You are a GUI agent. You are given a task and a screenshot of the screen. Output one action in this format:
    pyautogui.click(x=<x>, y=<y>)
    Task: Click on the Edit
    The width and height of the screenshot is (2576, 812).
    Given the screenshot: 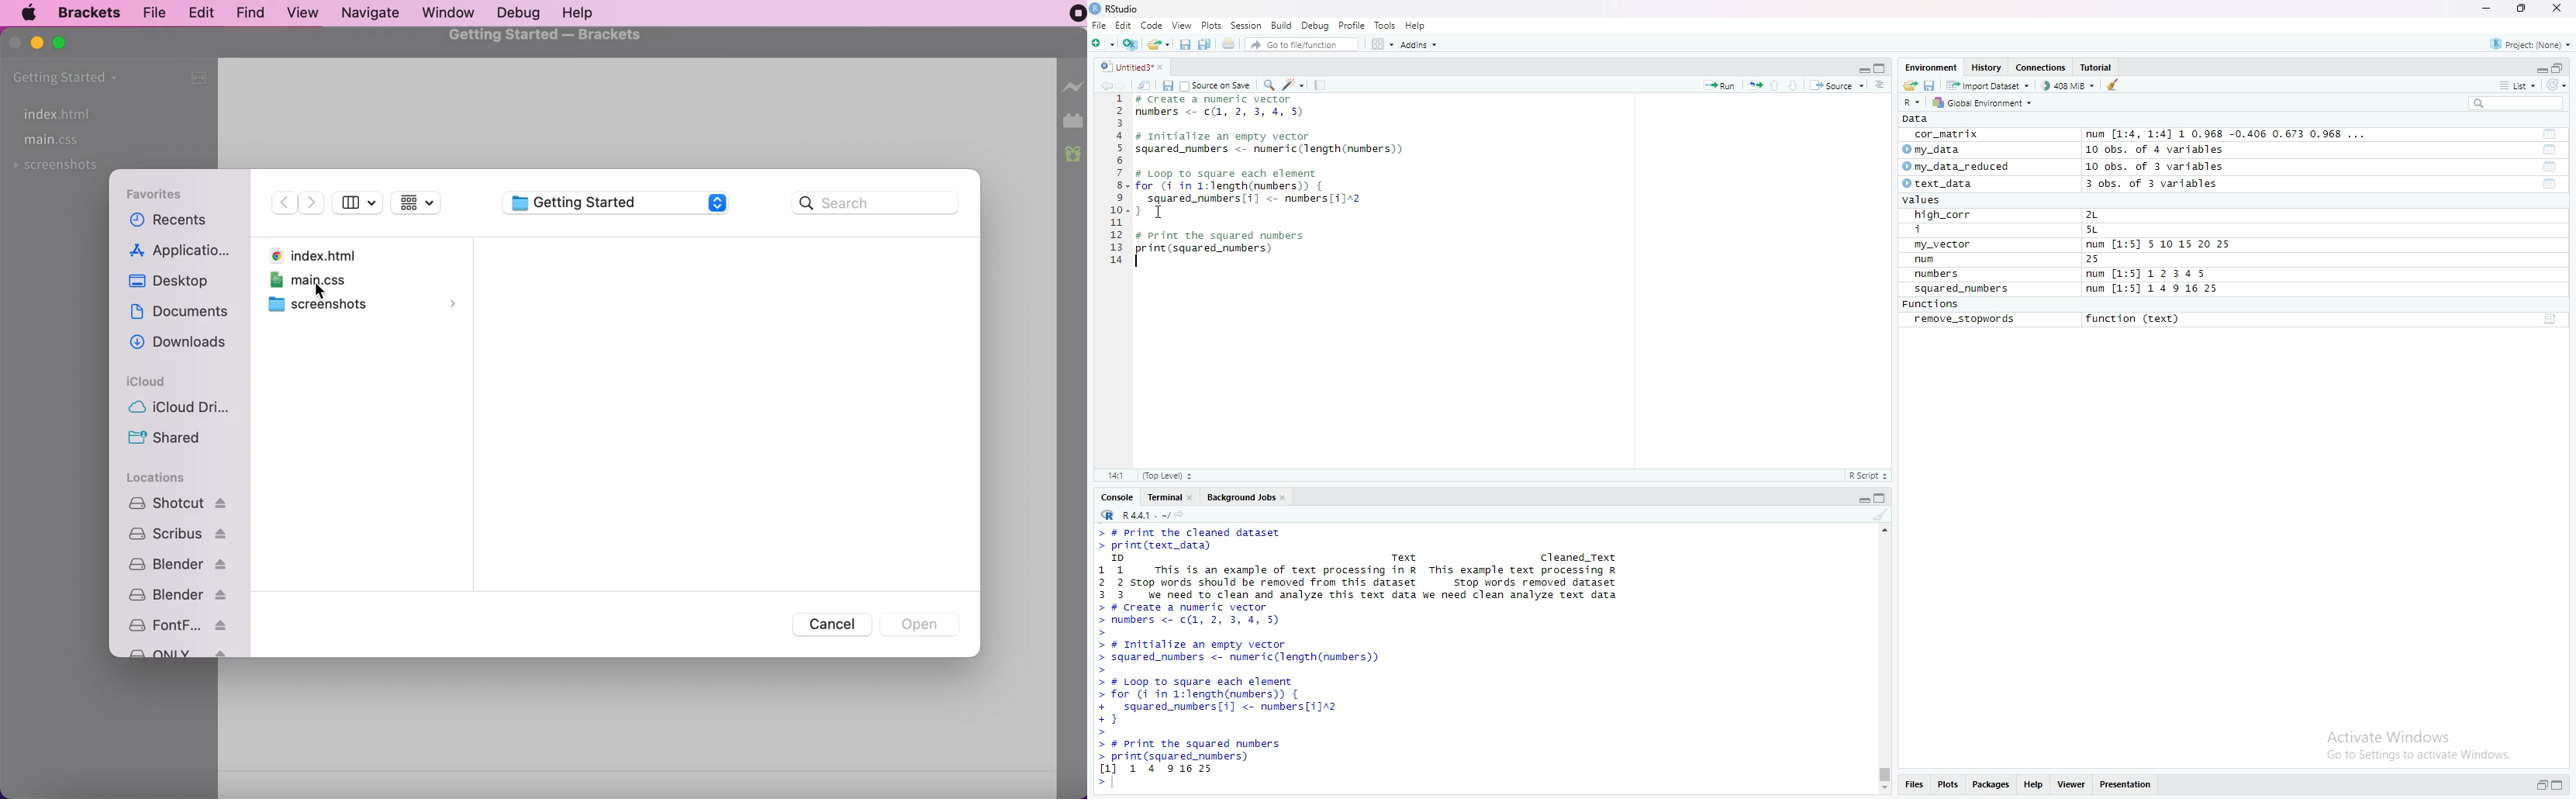 What is the action you would take?
    pyautogui.click(x=1123, y=25)
    